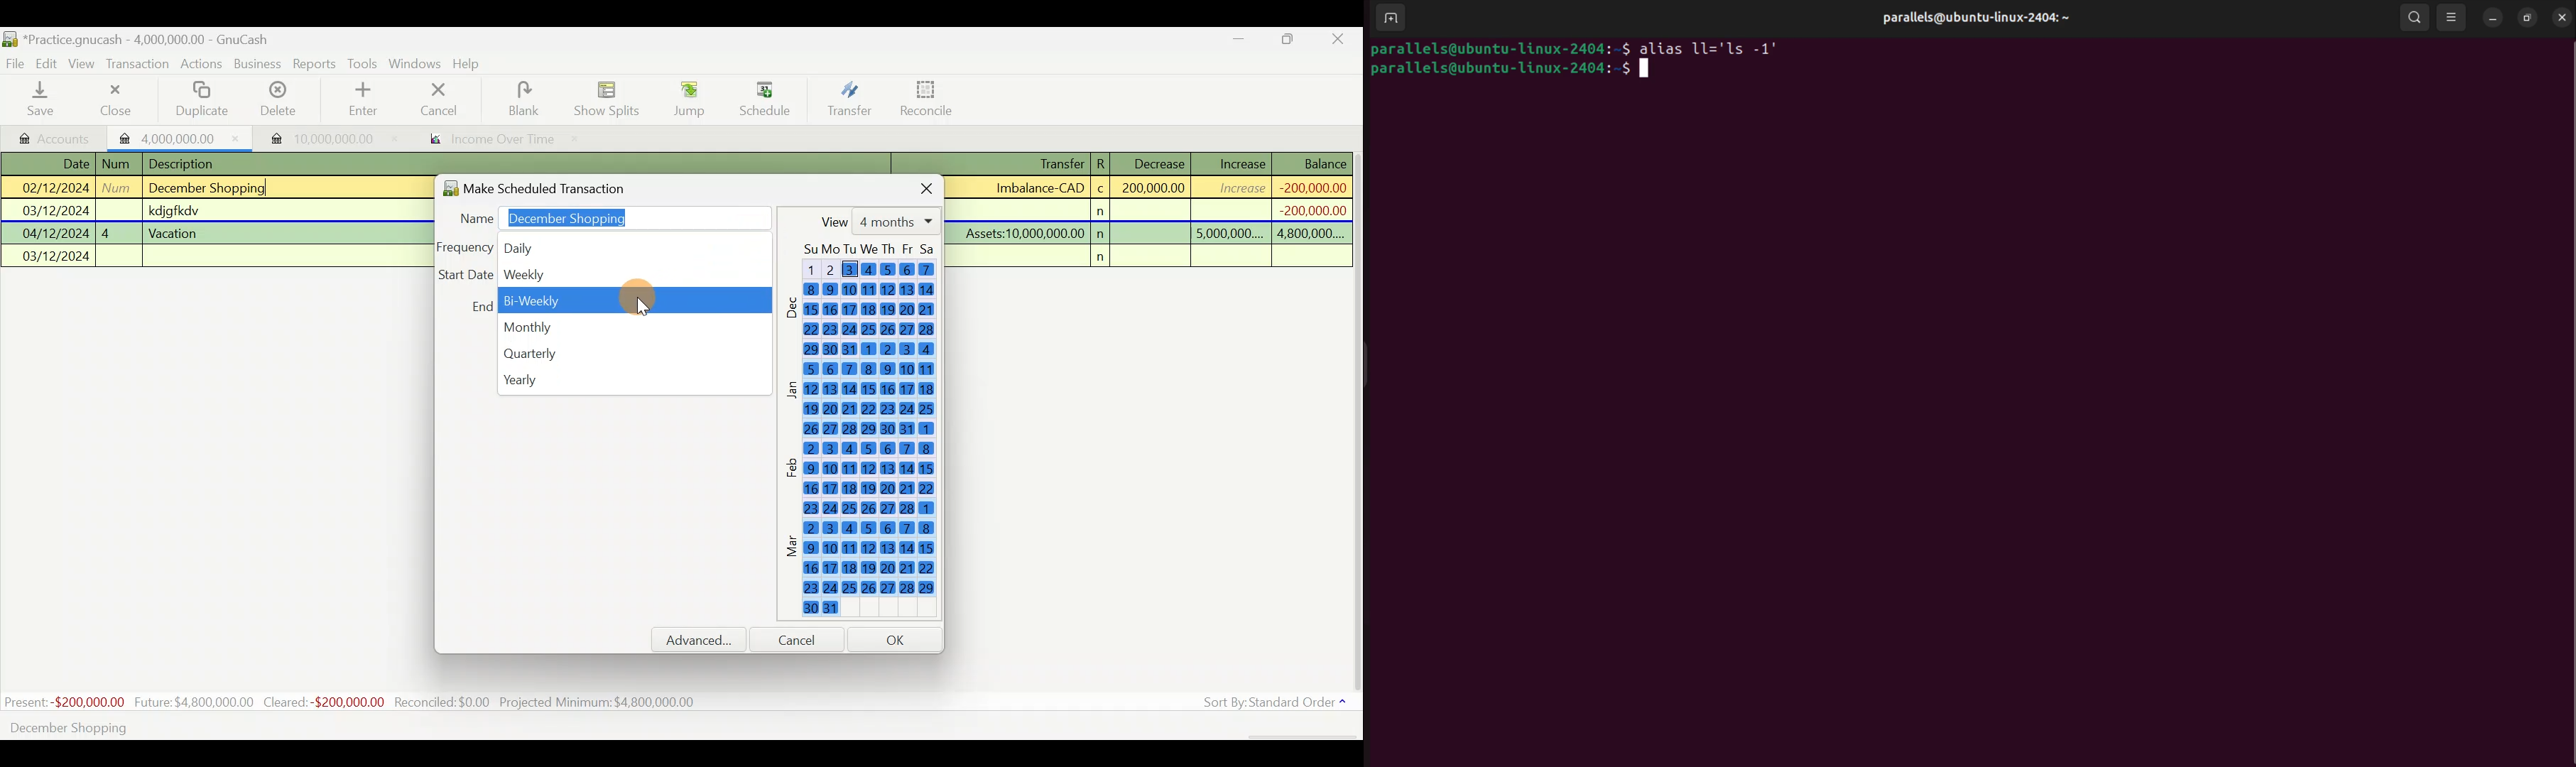  I want to click on Make scheduled transaction, so click(557, 185).